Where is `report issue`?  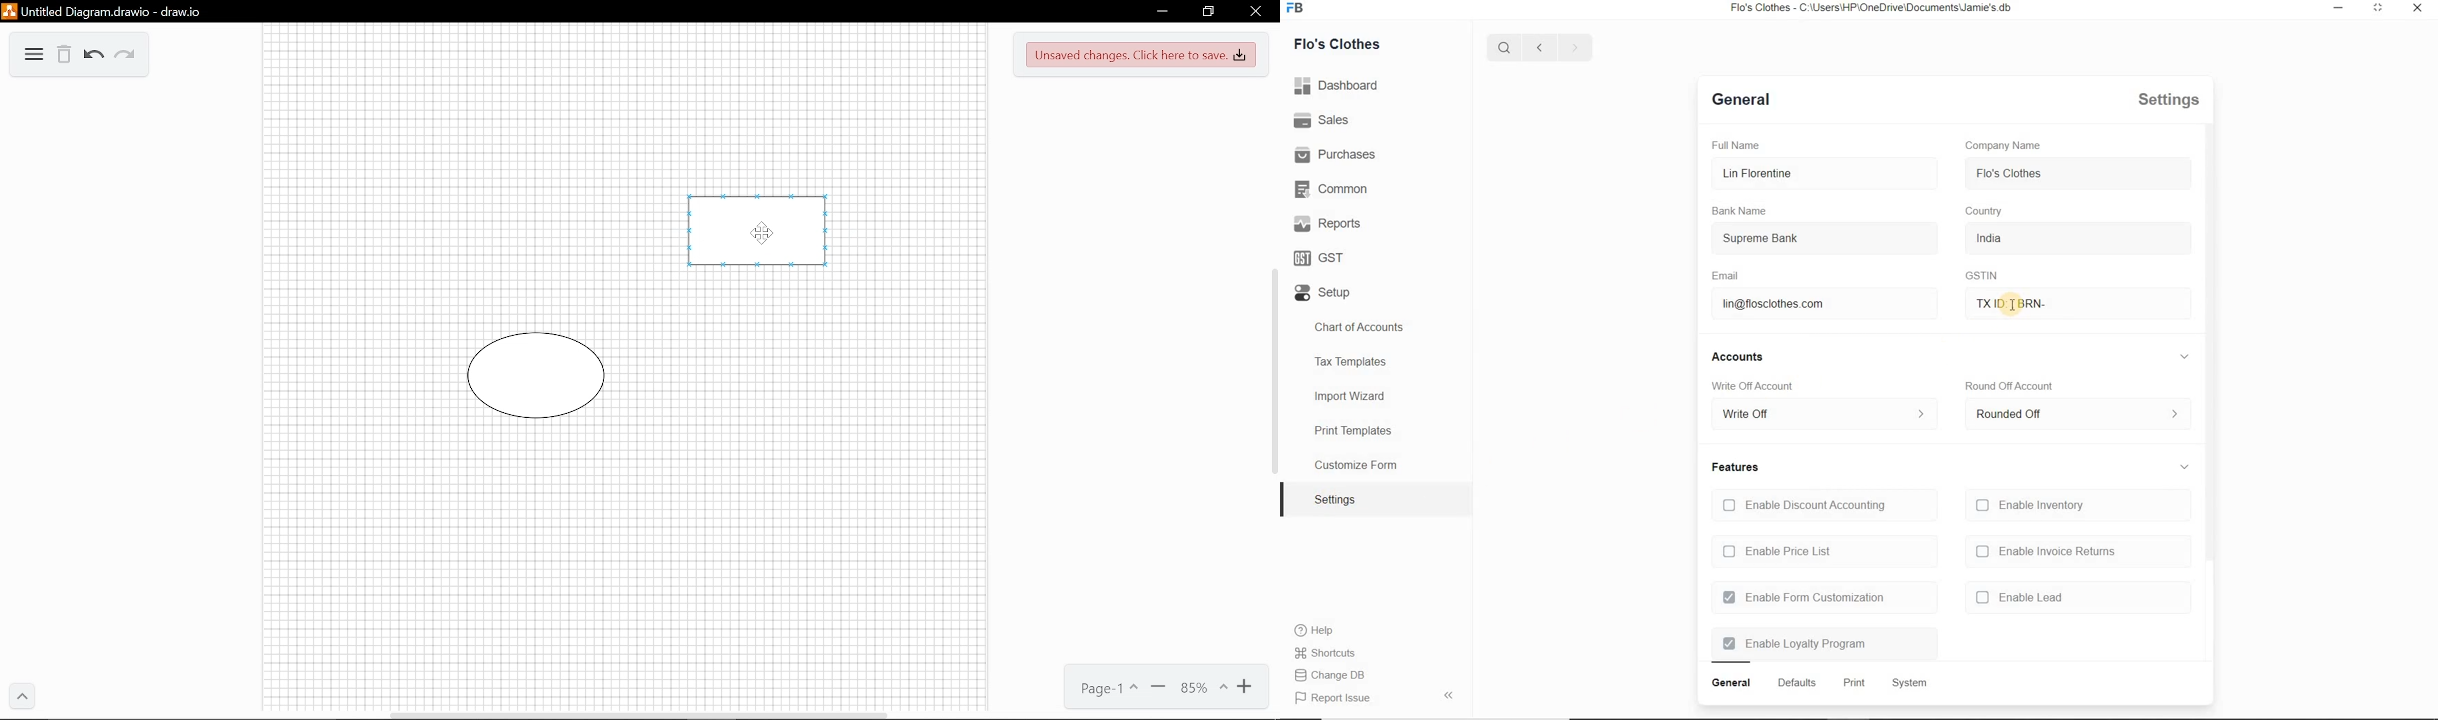 report issue is located at coordinates (1339, 699).